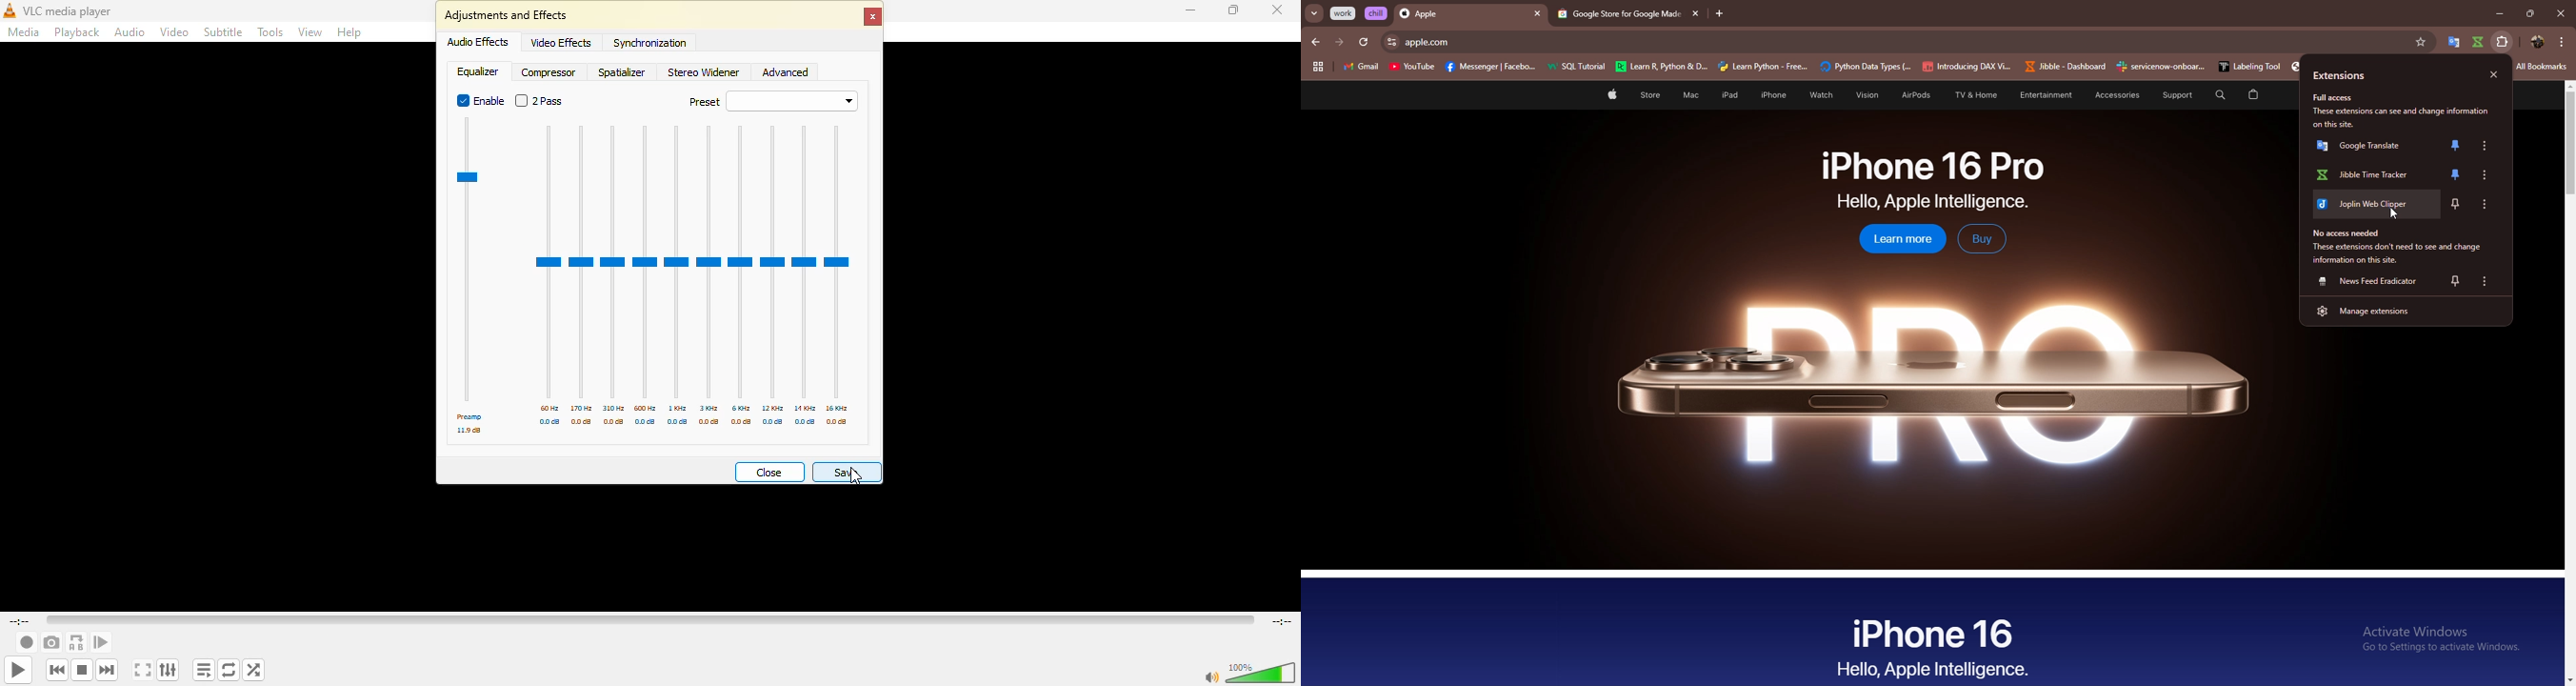 This screenshot has height=700, width=2576. I want to click on db, so click(678, 424).